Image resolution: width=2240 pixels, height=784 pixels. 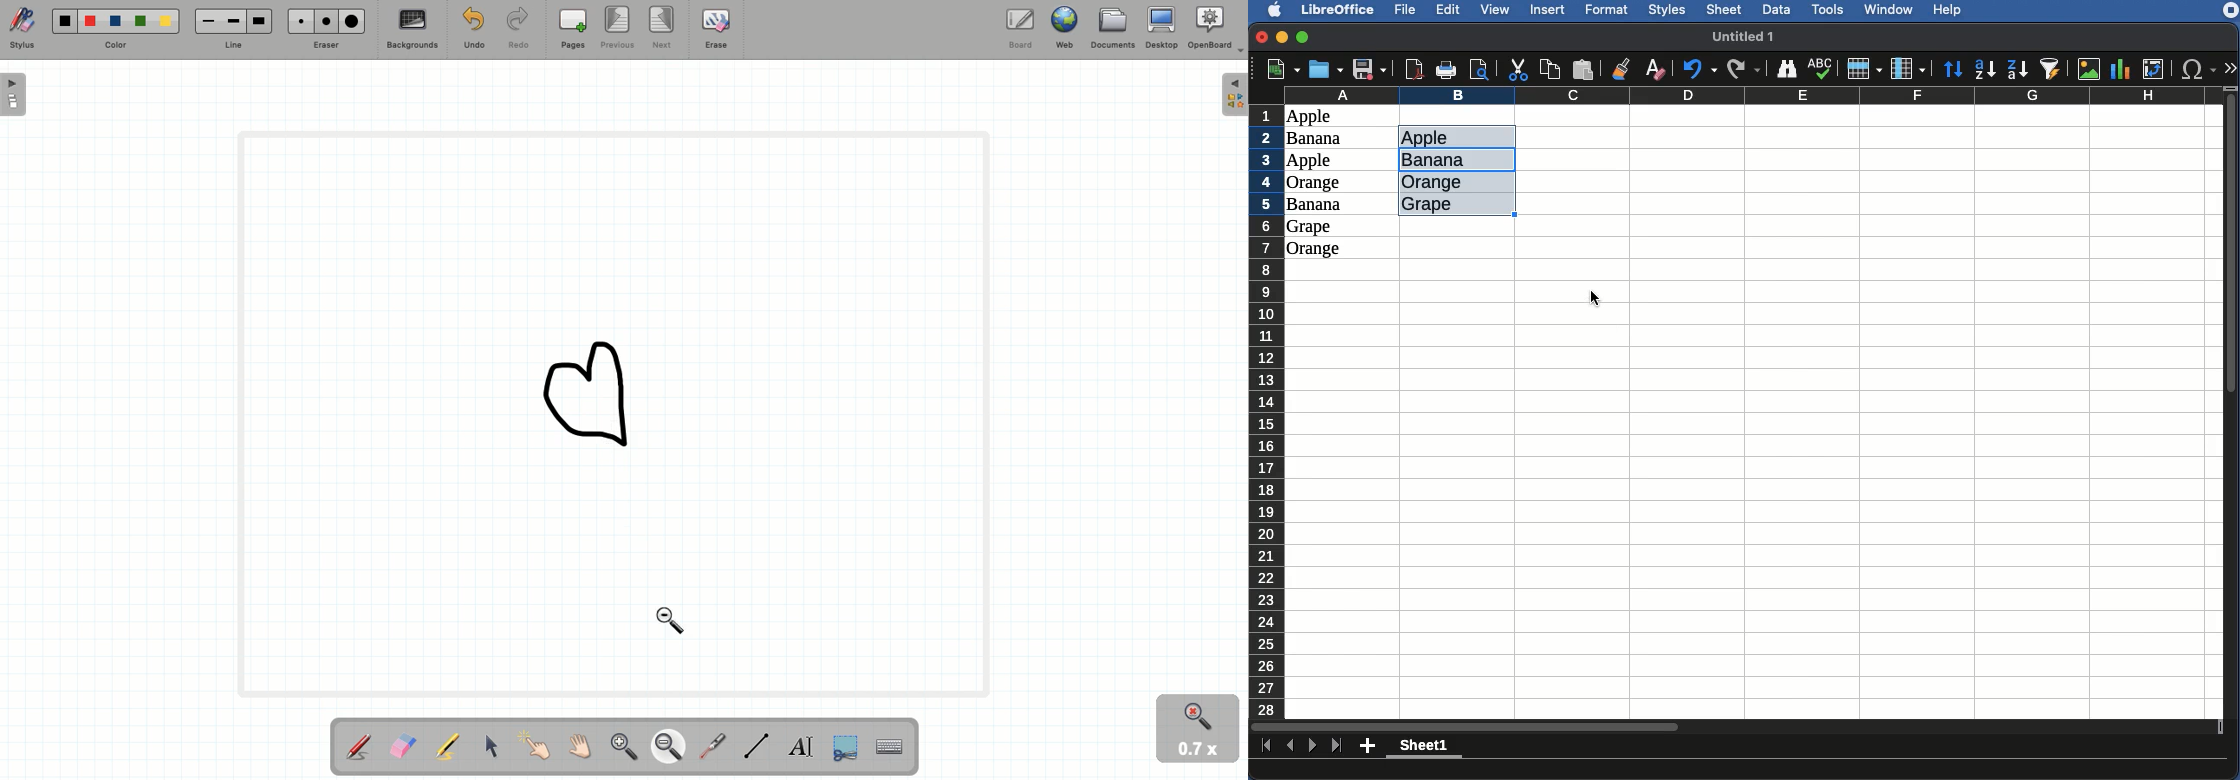 I want to click on Paste, so click(x=1590, y=69).